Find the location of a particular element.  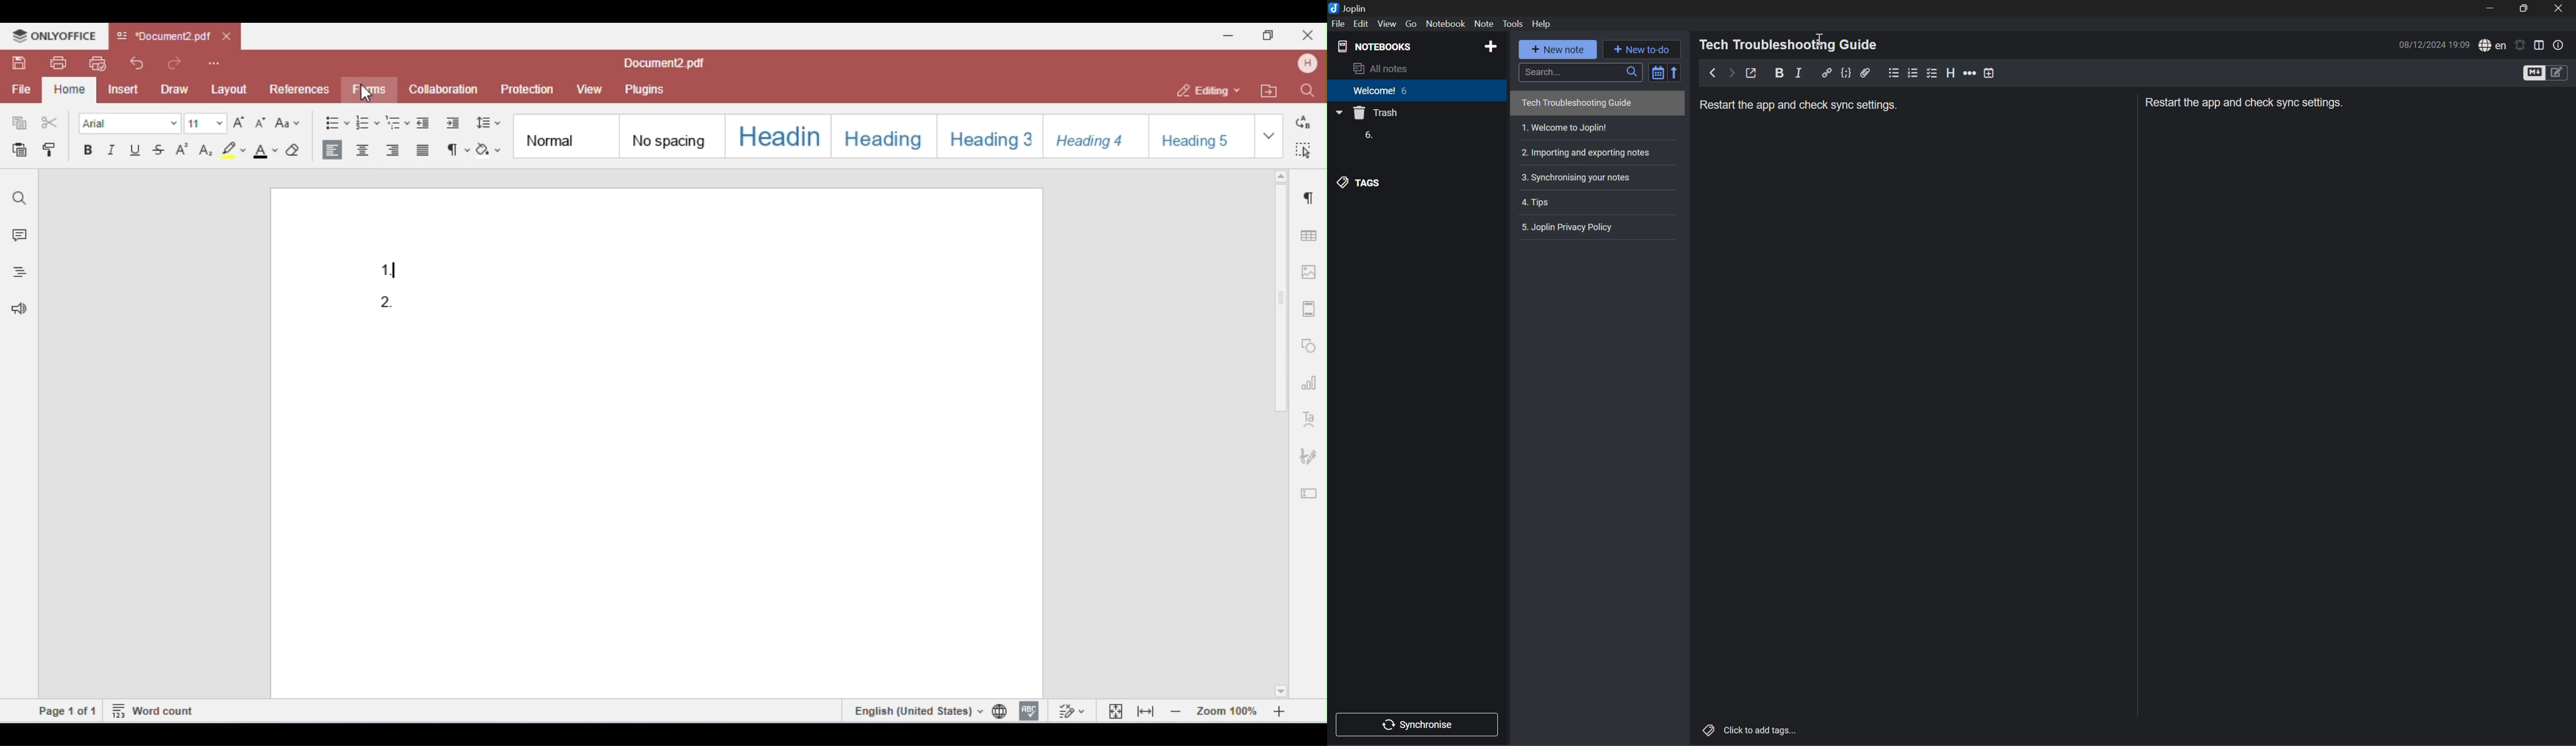

Toggle external editing is located at coordinates (1753, 74).